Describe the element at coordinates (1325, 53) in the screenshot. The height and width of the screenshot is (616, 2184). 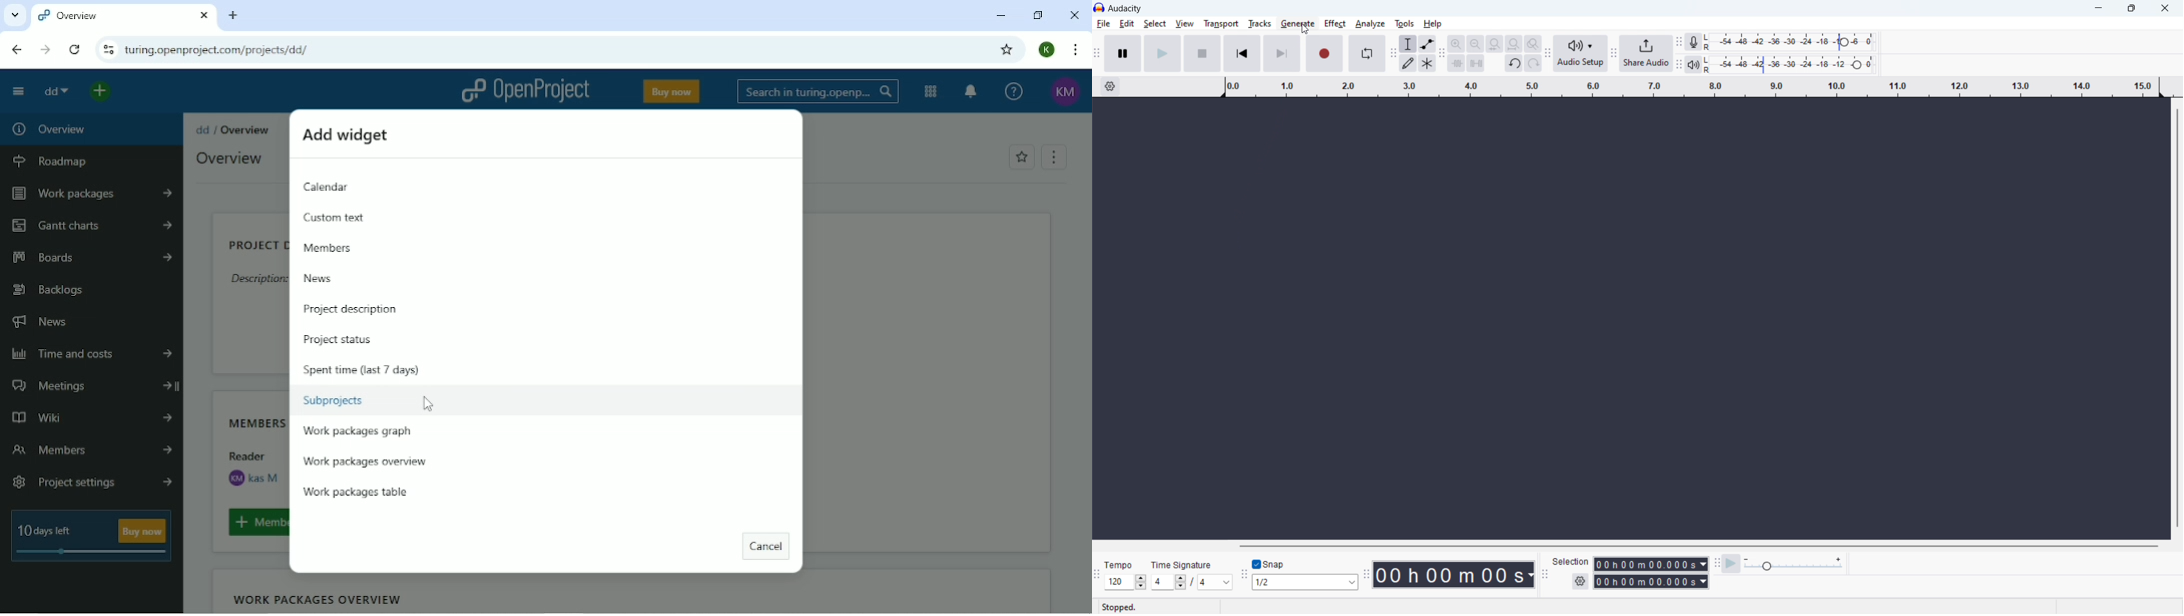
I see `record` at that location.